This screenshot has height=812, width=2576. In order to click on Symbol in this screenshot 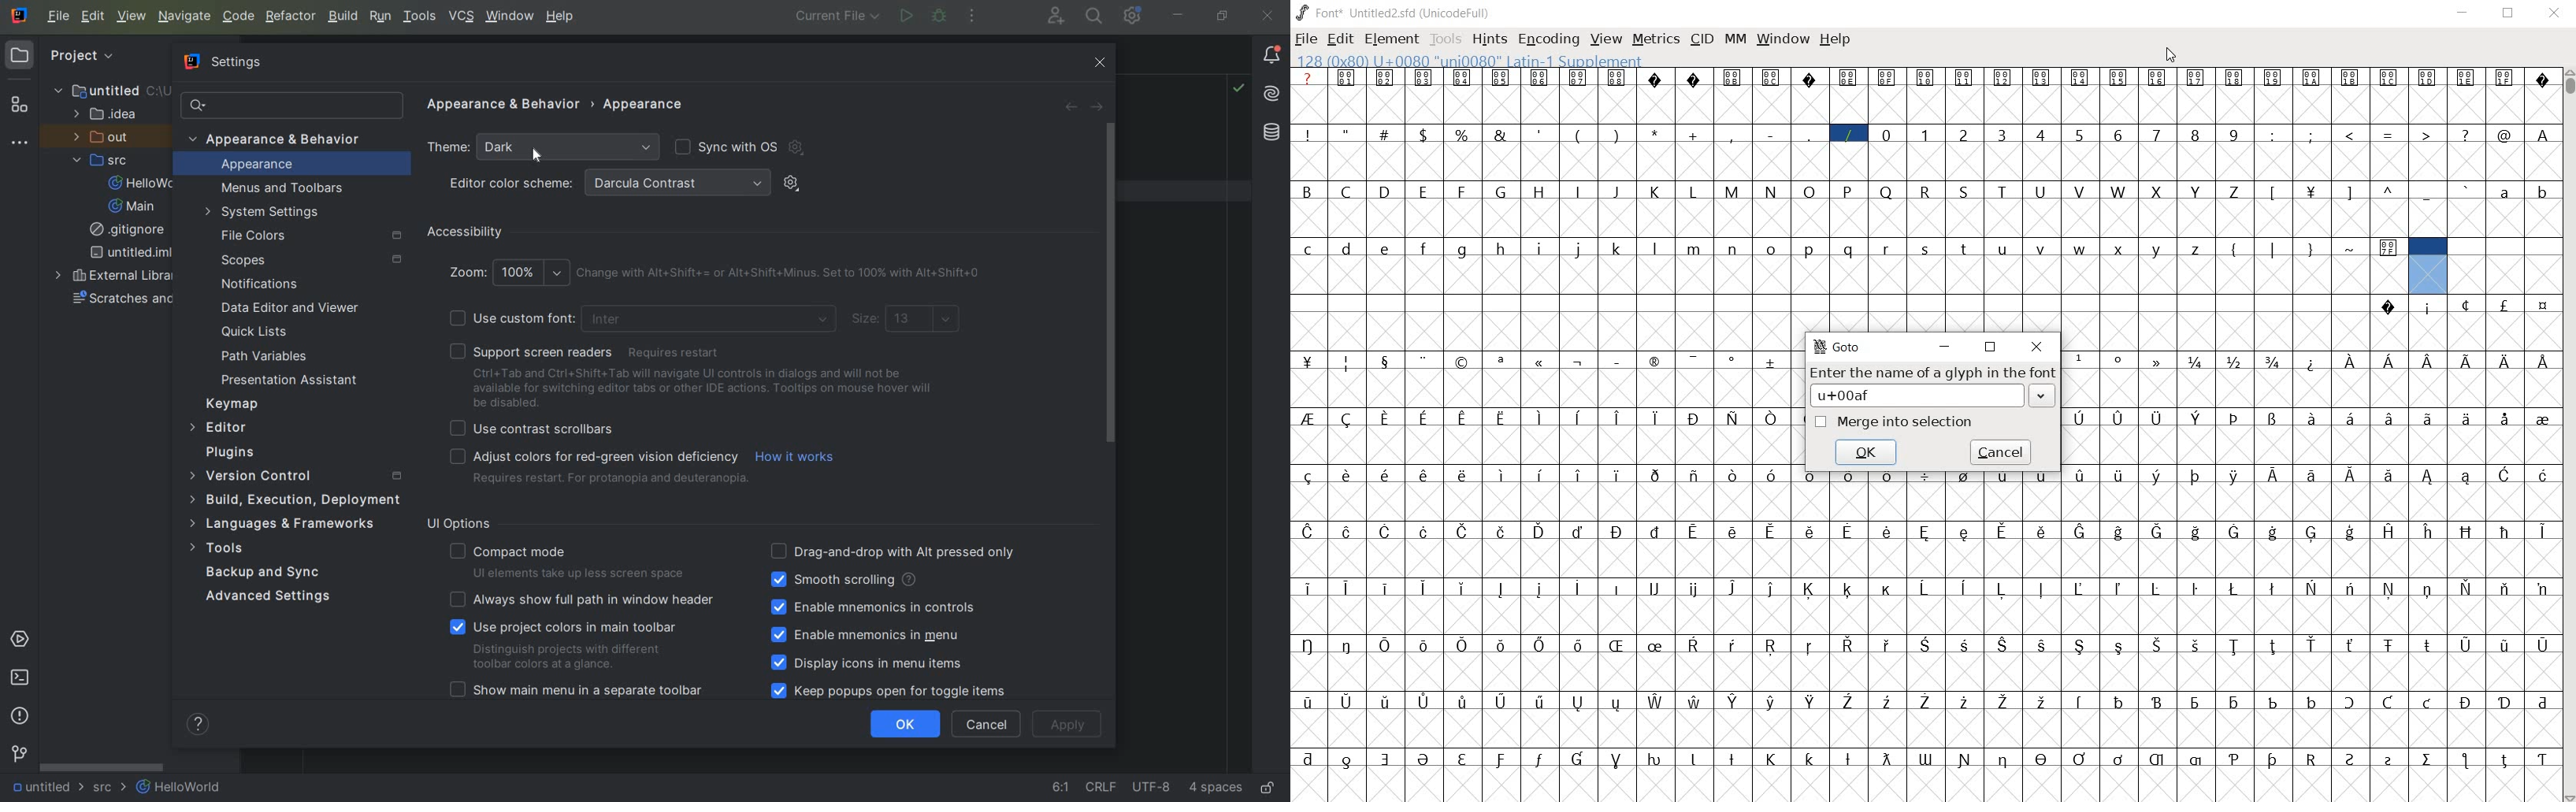, I will do `click(2391, 308)`.